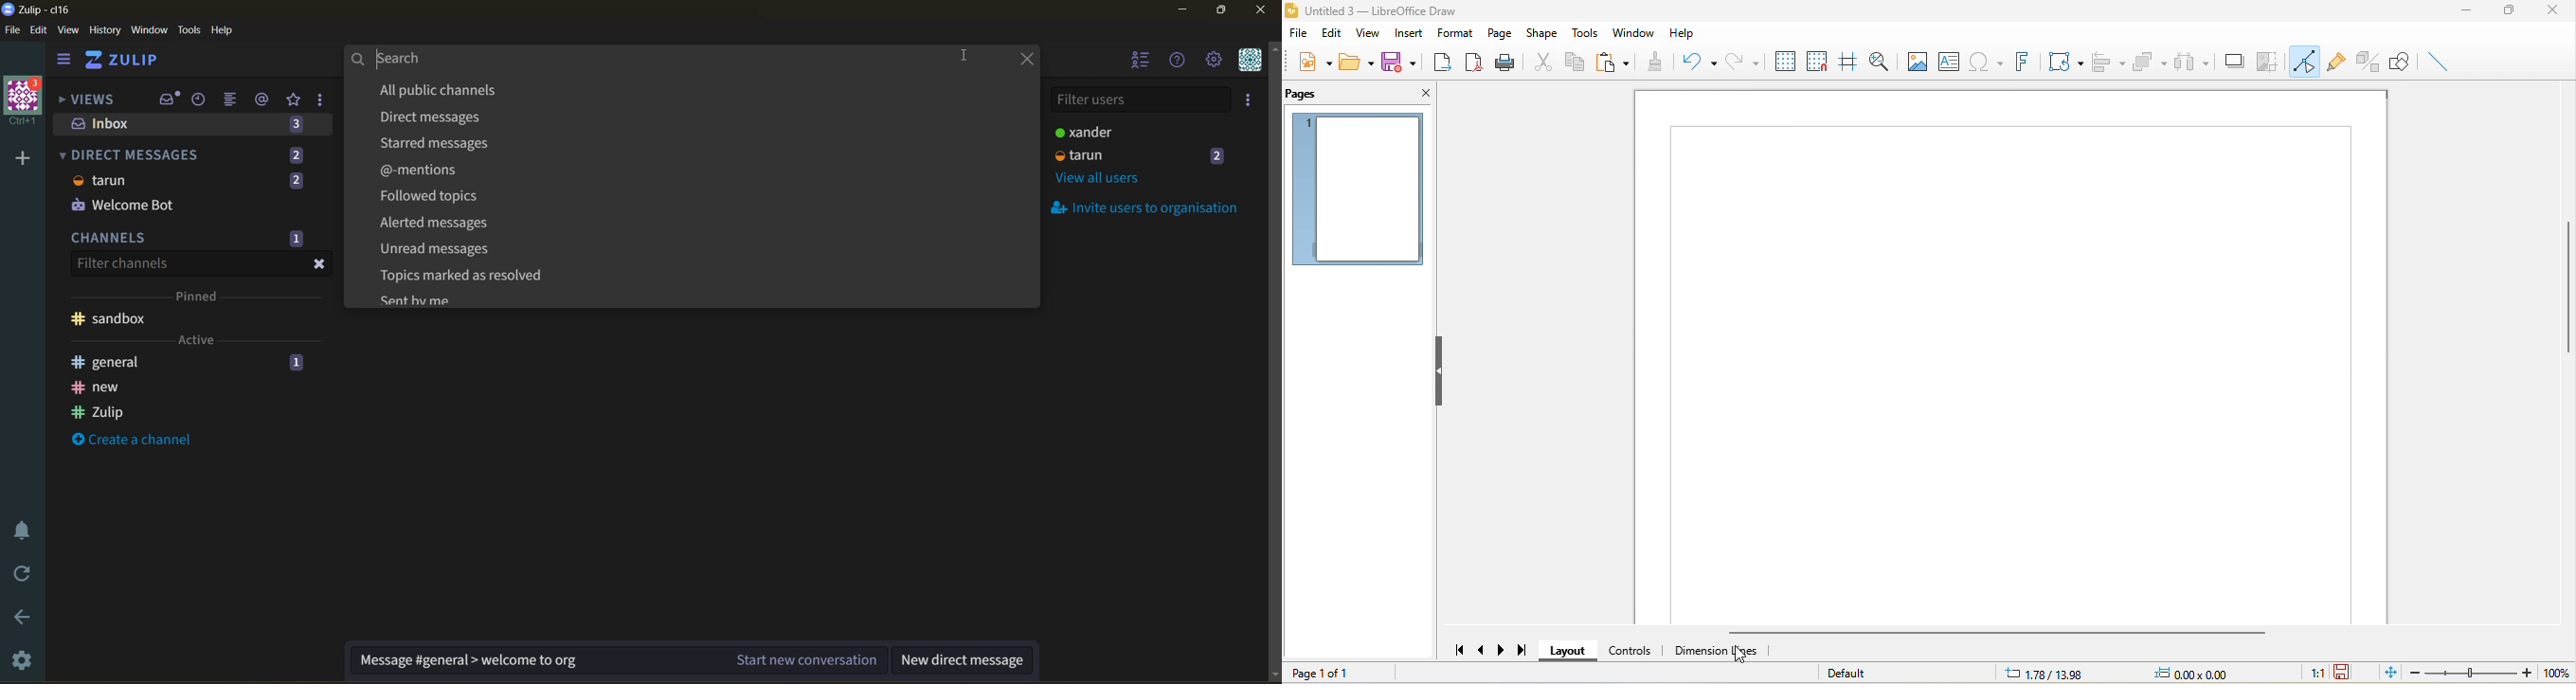  Describe the element at coordinates (1250, 100) in the screenshot. I see `invite users to organisation` at that location.